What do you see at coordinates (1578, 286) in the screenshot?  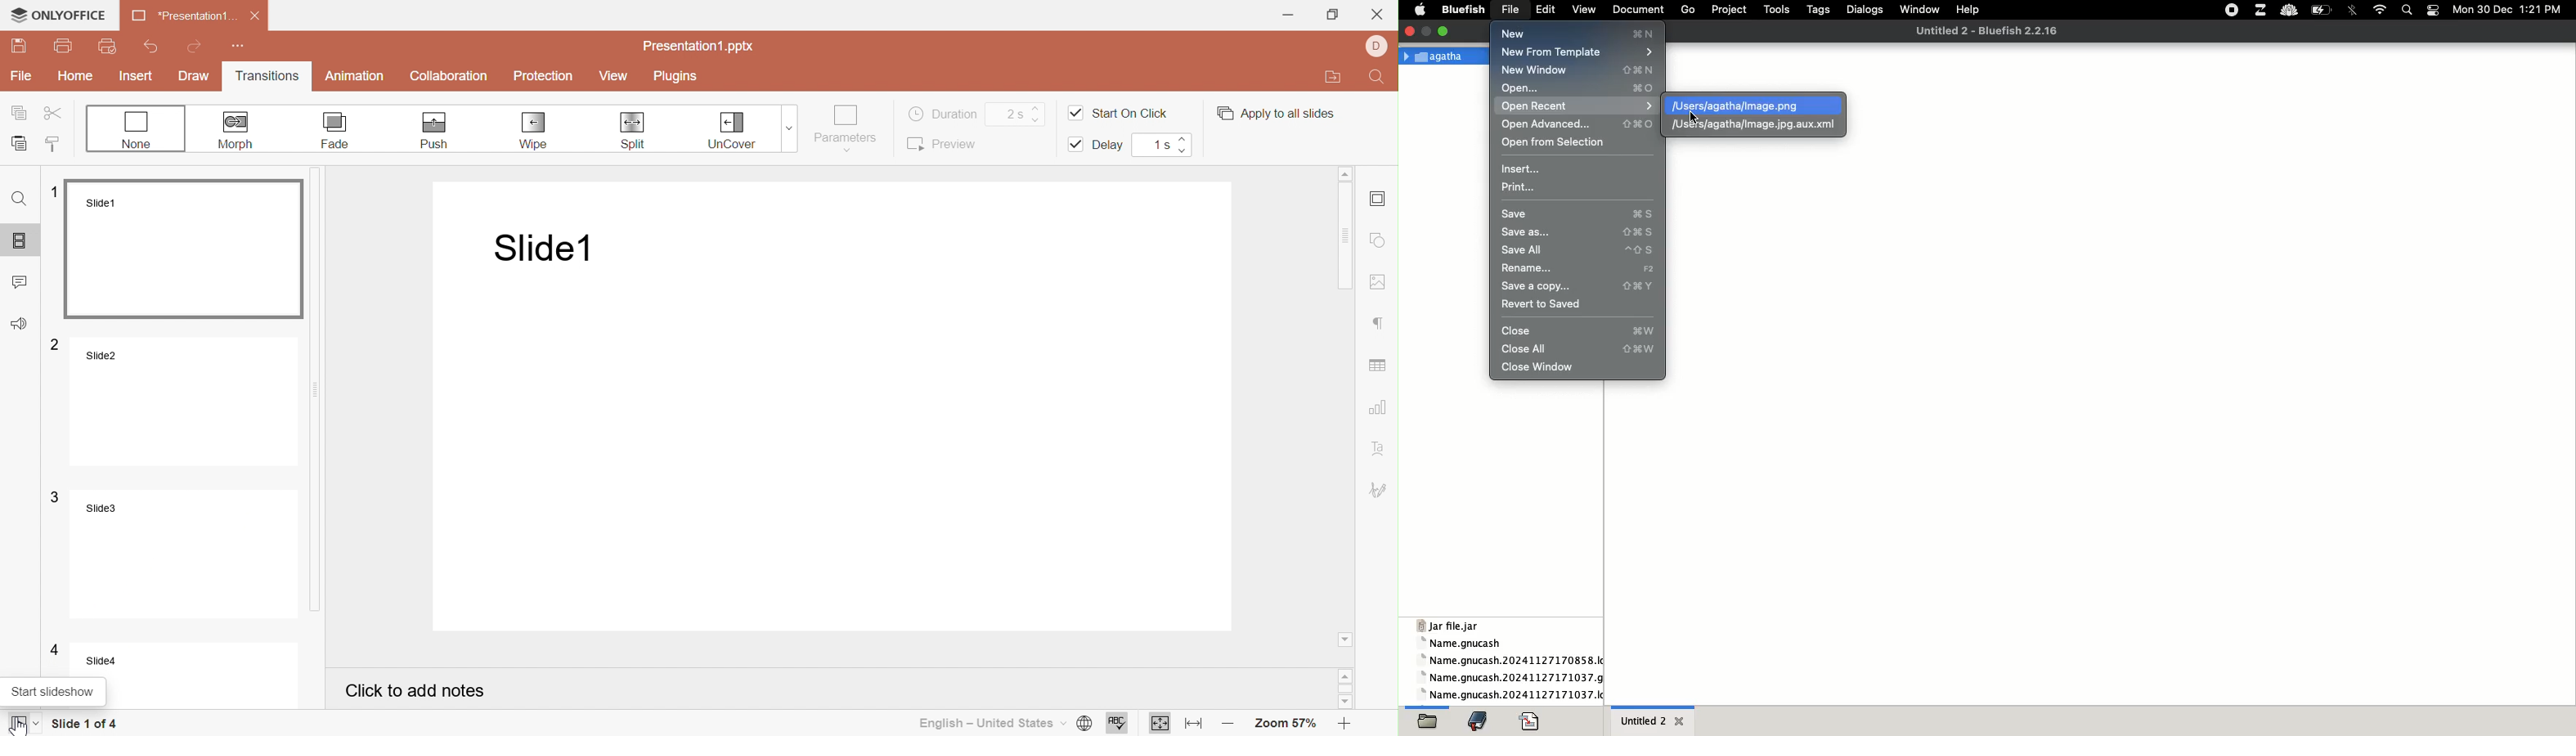 I see `save a copy` at bounding box center [1578, 286].